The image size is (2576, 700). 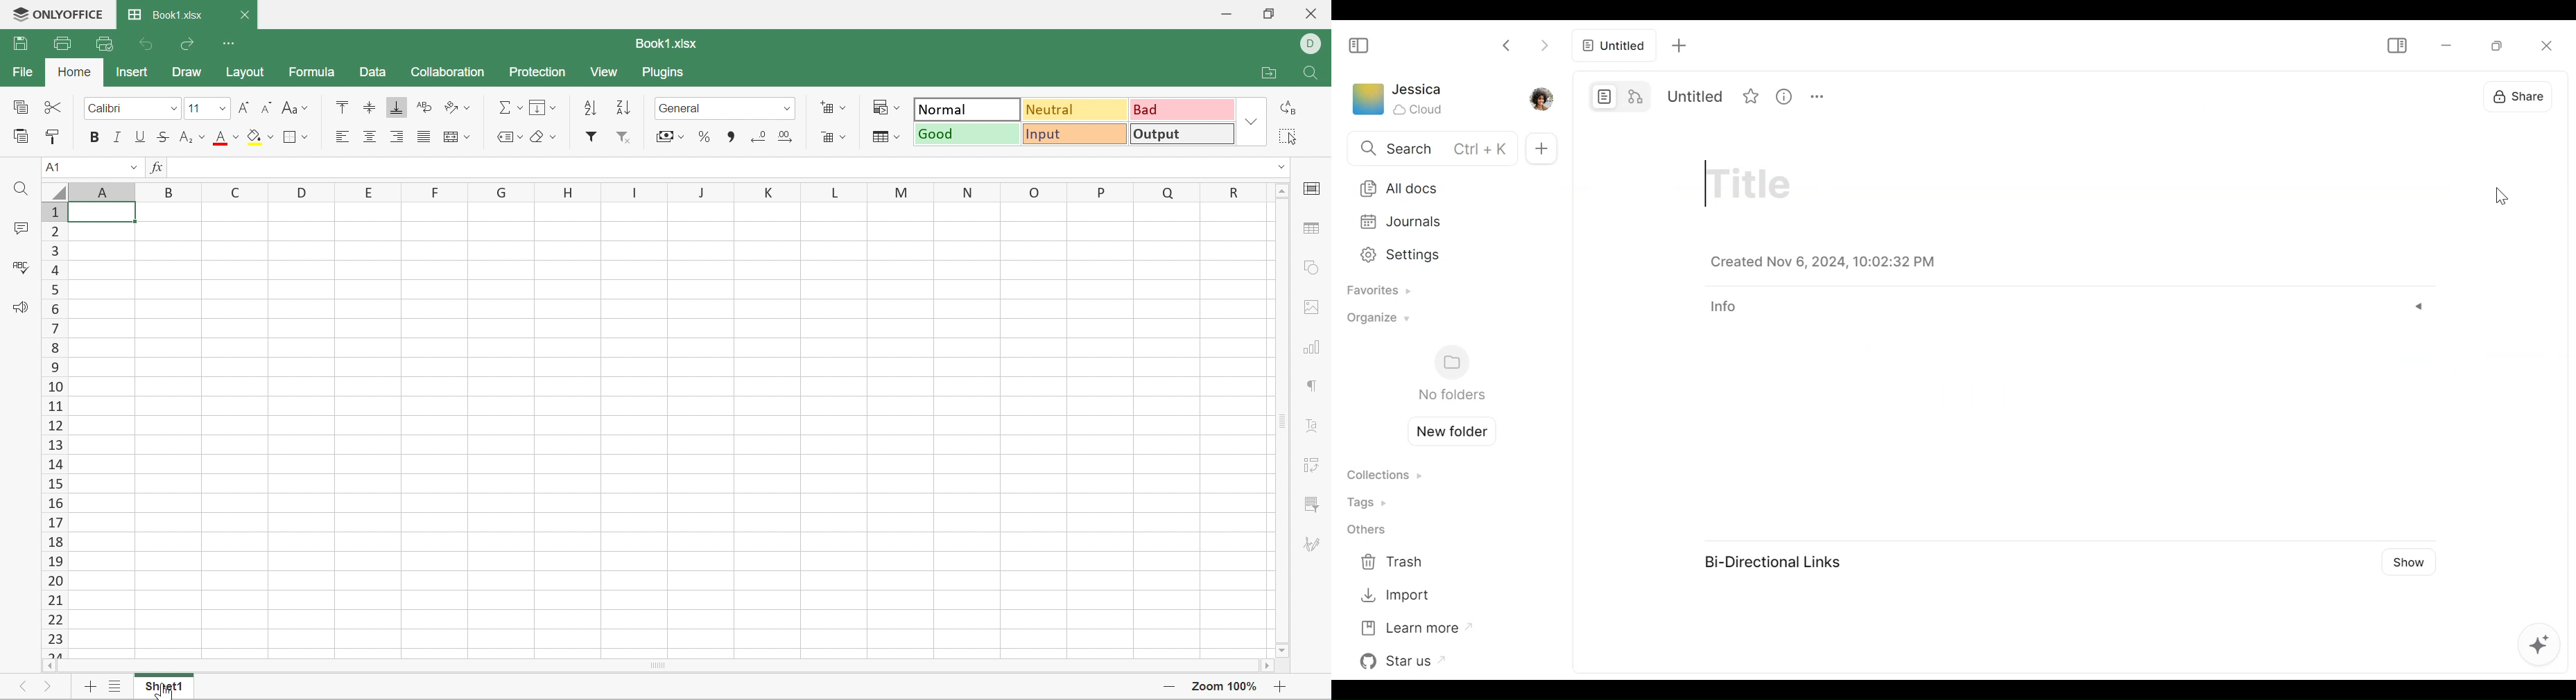 I want to click on Justified, so click(x=421, y=137).